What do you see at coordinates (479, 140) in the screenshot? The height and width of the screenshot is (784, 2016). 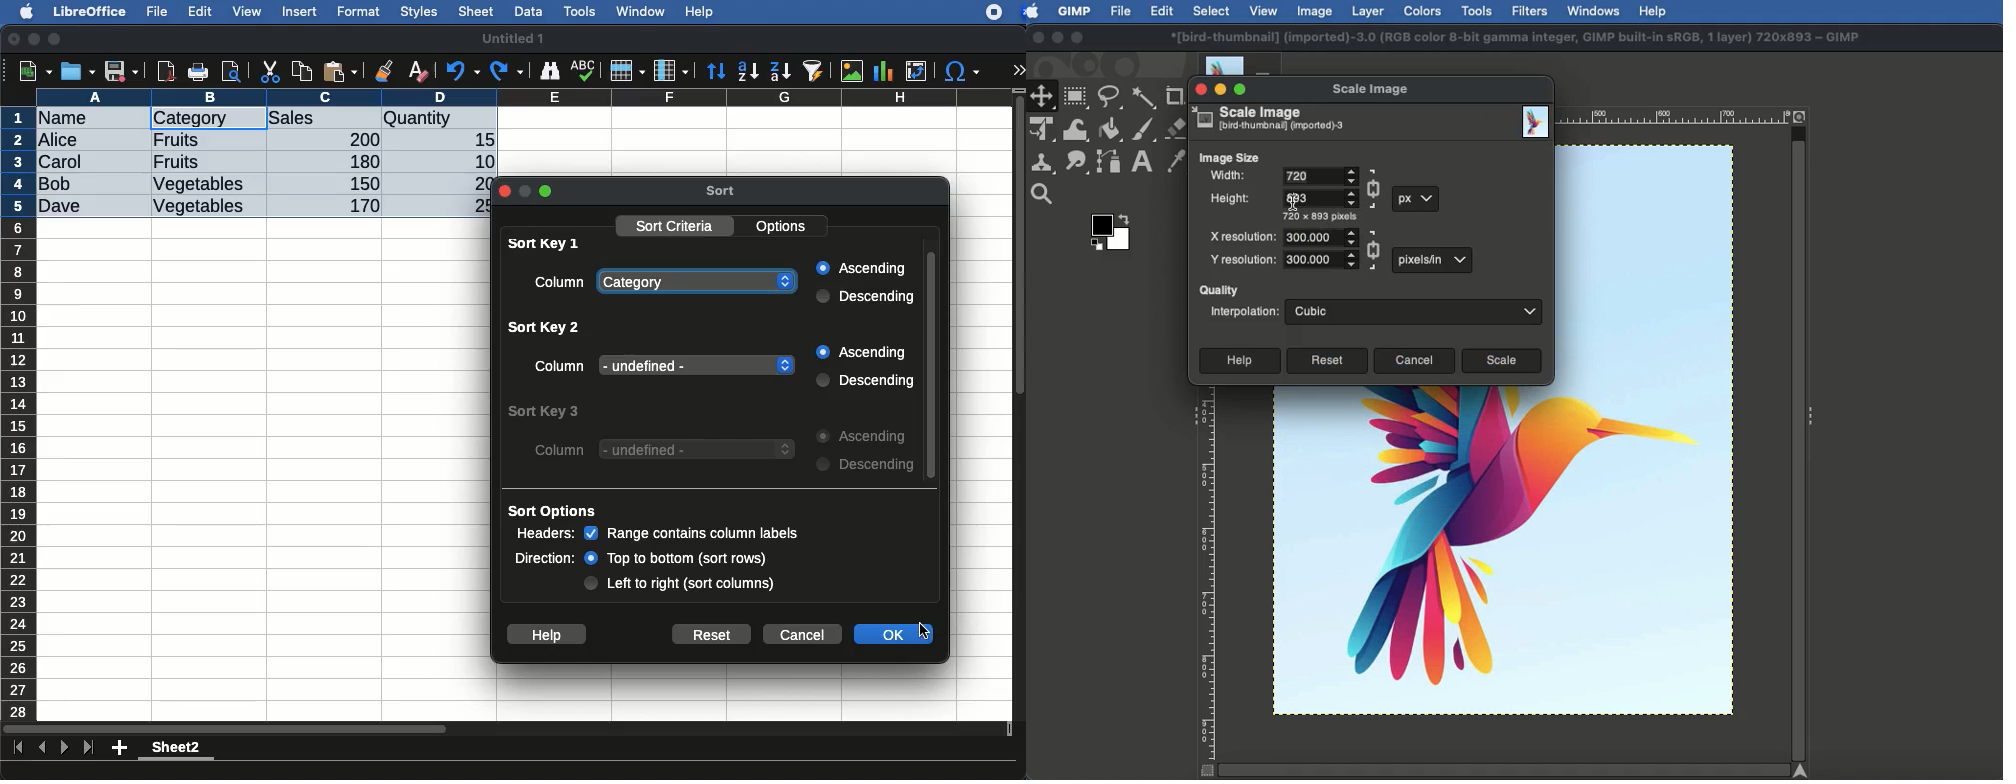 I see `15` at bounding box center [479, 140].